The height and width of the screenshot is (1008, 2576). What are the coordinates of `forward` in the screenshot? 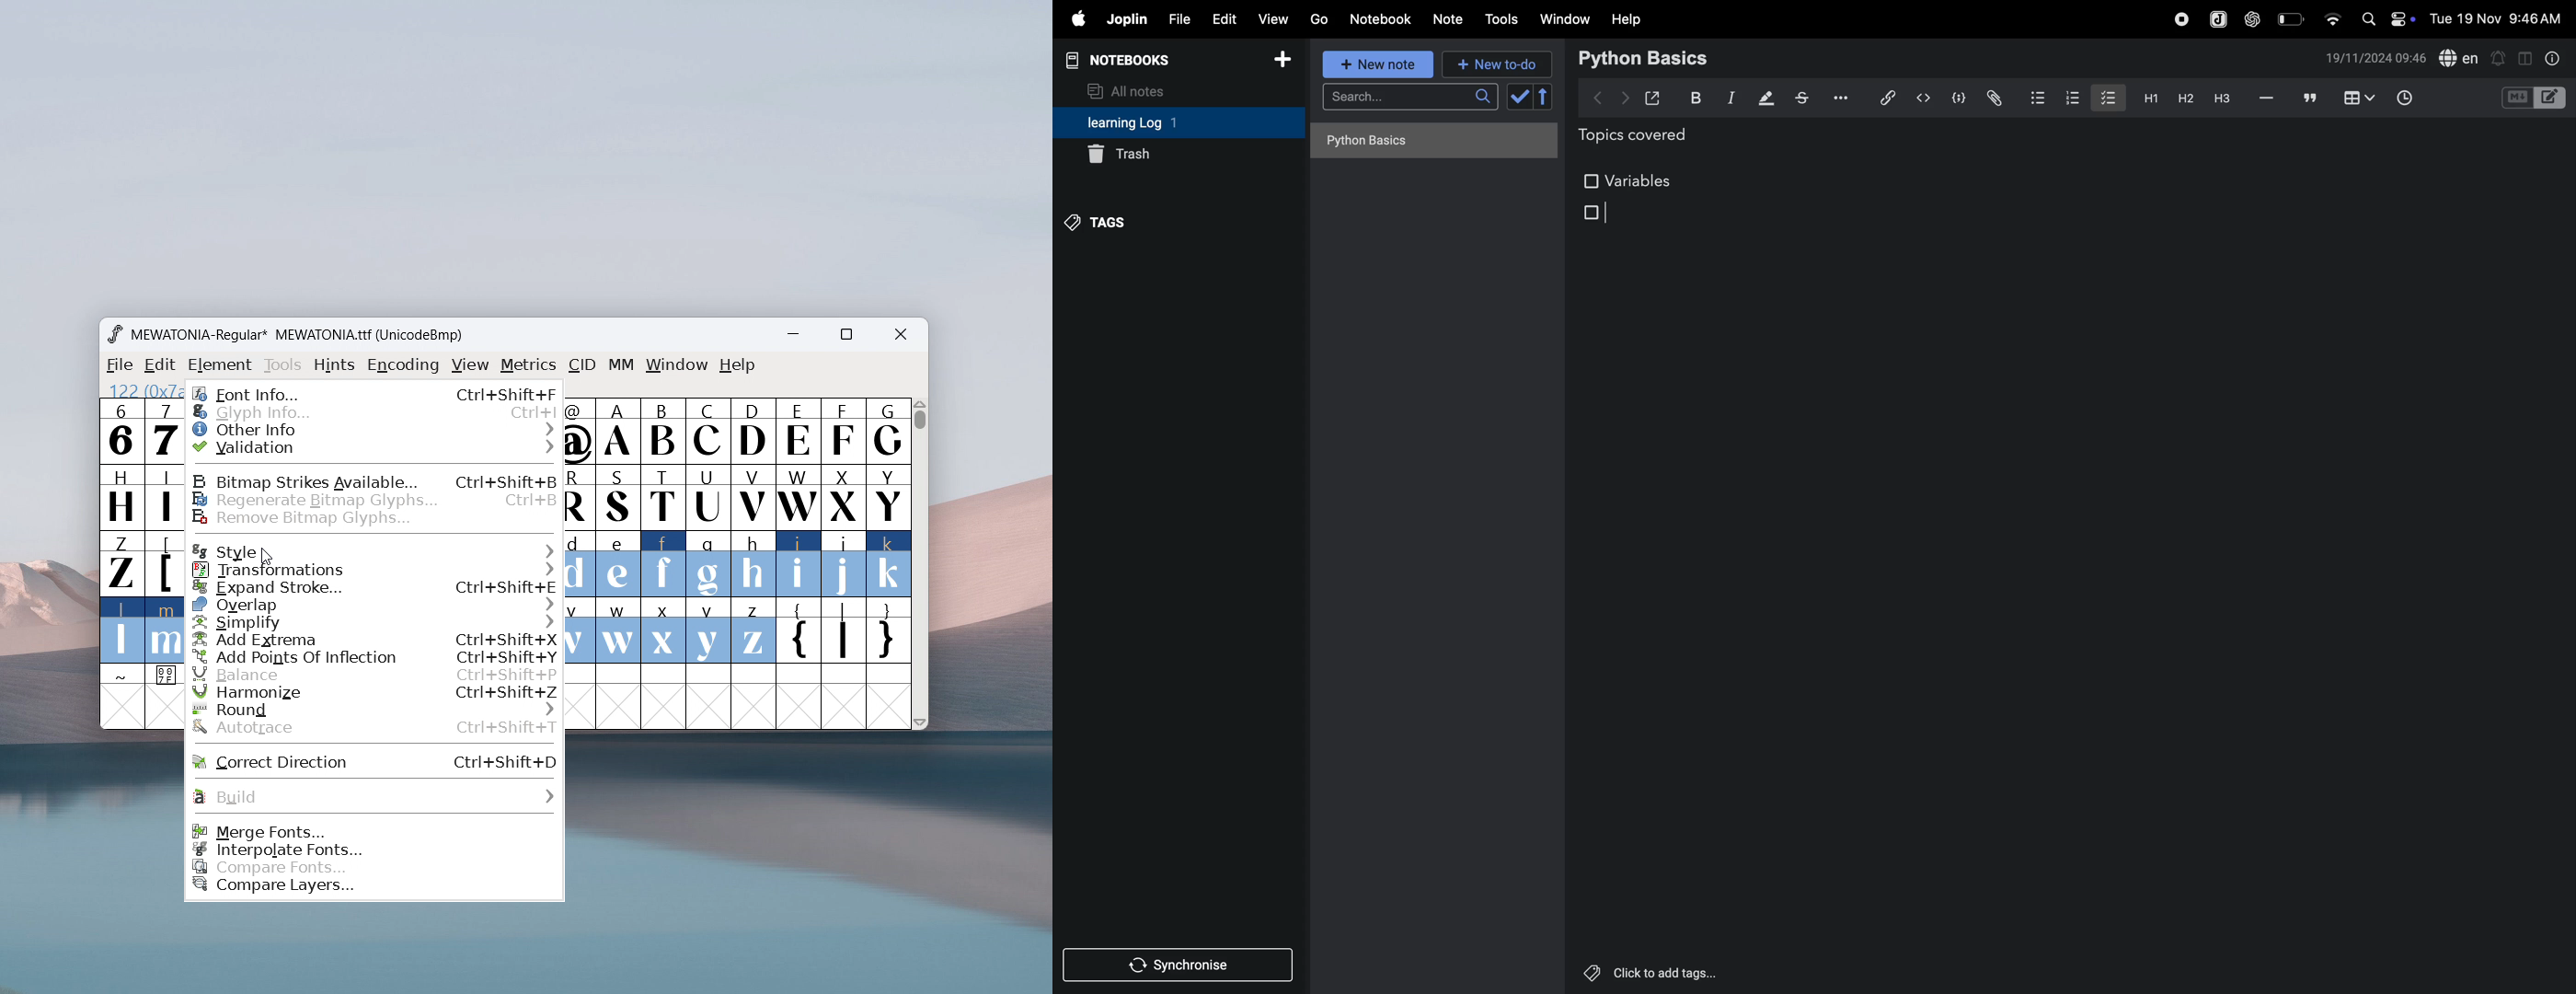 It's located at (1625, 98).